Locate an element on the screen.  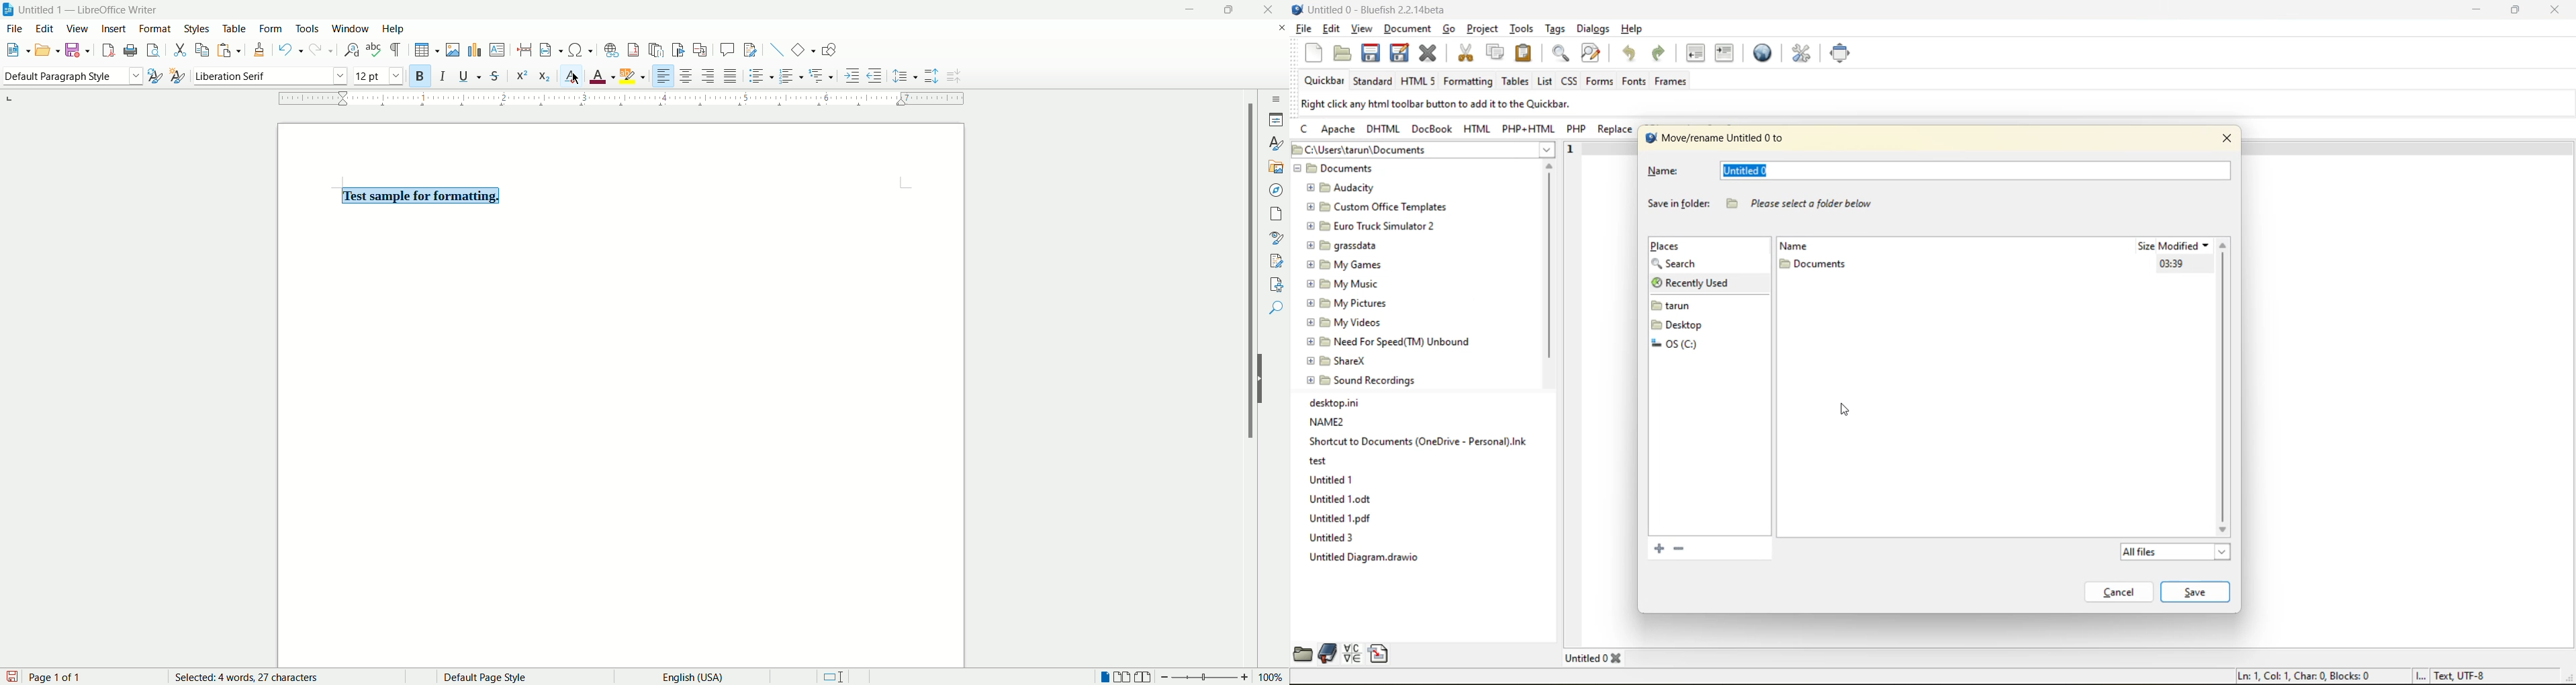
formatting is located at coordinates (1469, 82).